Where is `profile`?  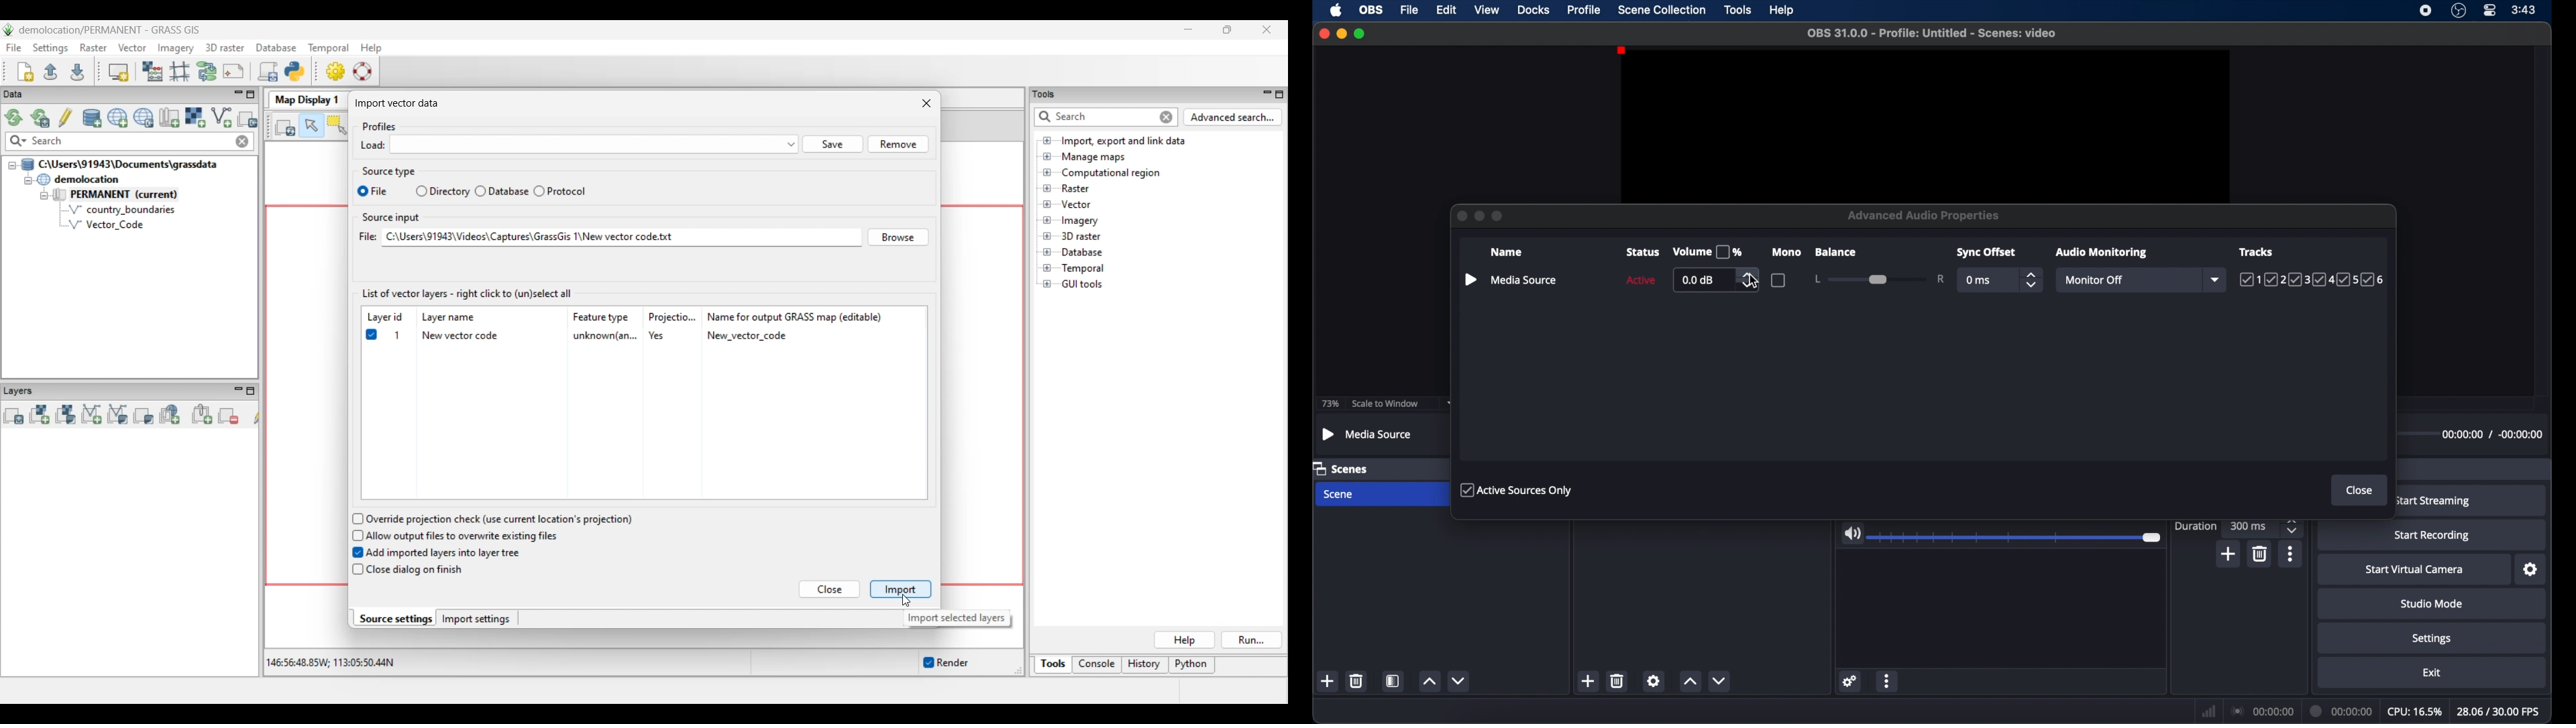
profile is located at coordinates (1585, 11).